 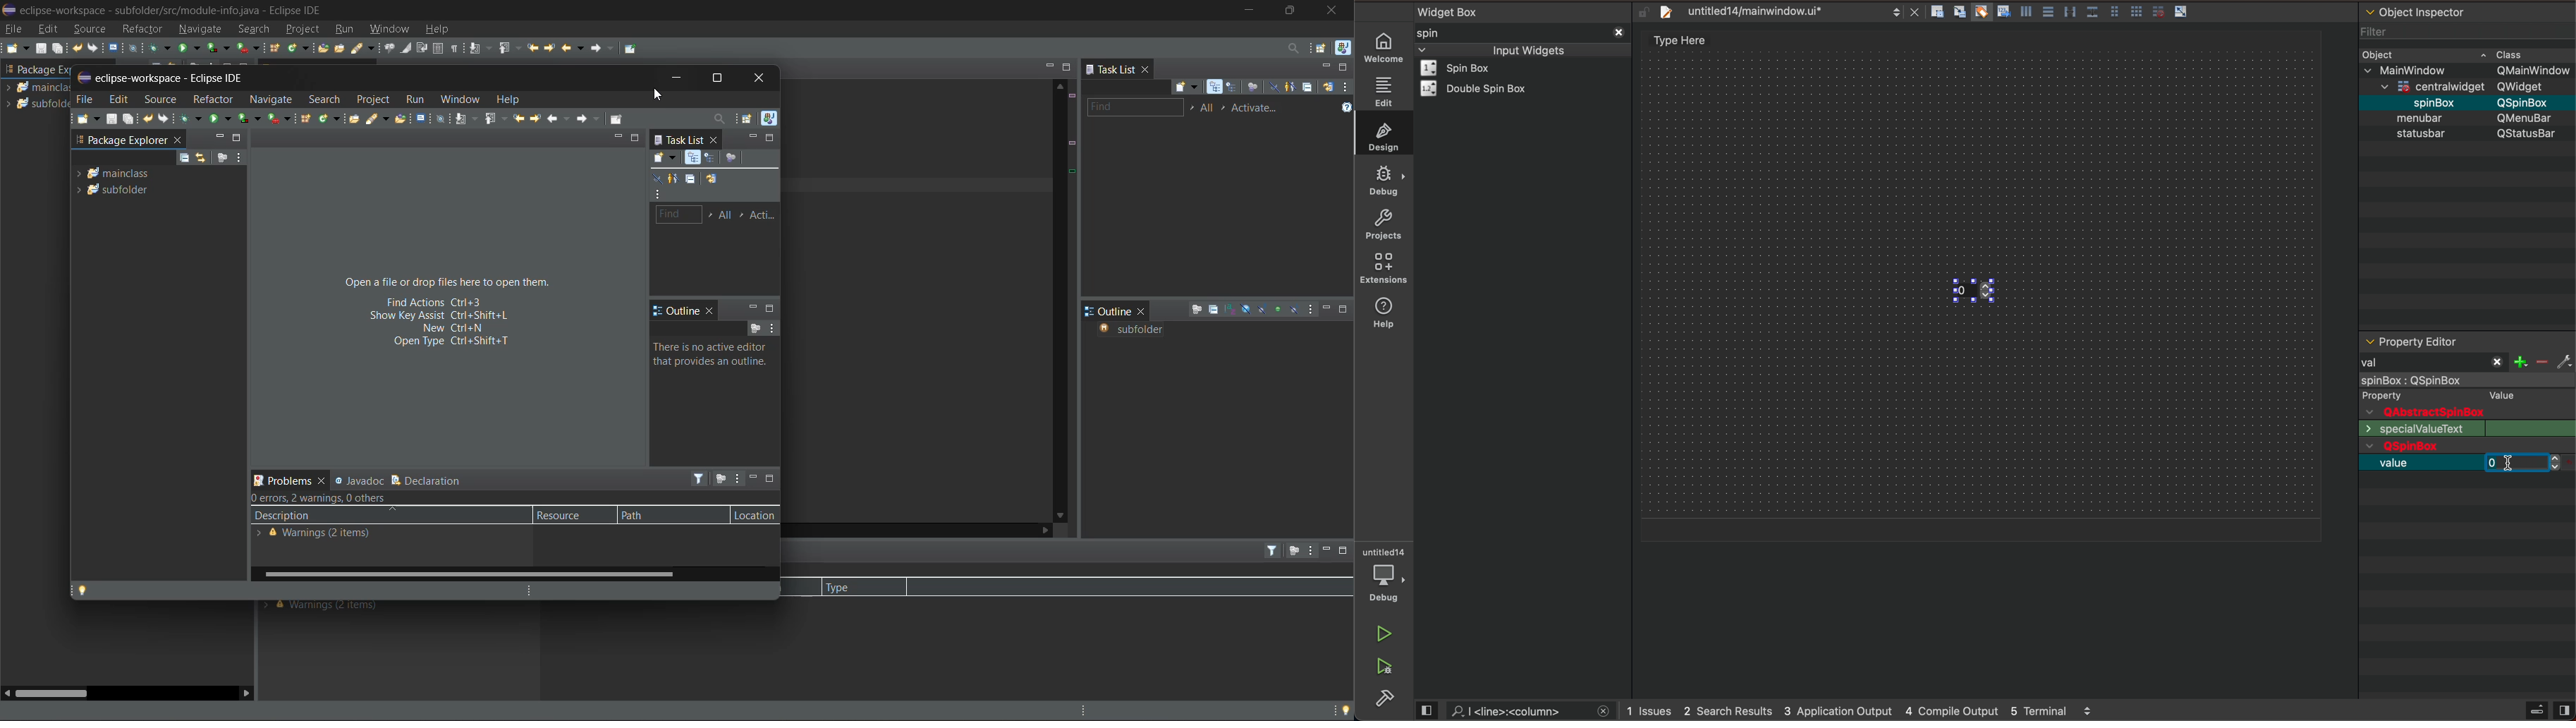 What do you see at coordinates (1295, 49) in the screenshot?
I see `access commands and other items` at bounding box center [1295, 49].